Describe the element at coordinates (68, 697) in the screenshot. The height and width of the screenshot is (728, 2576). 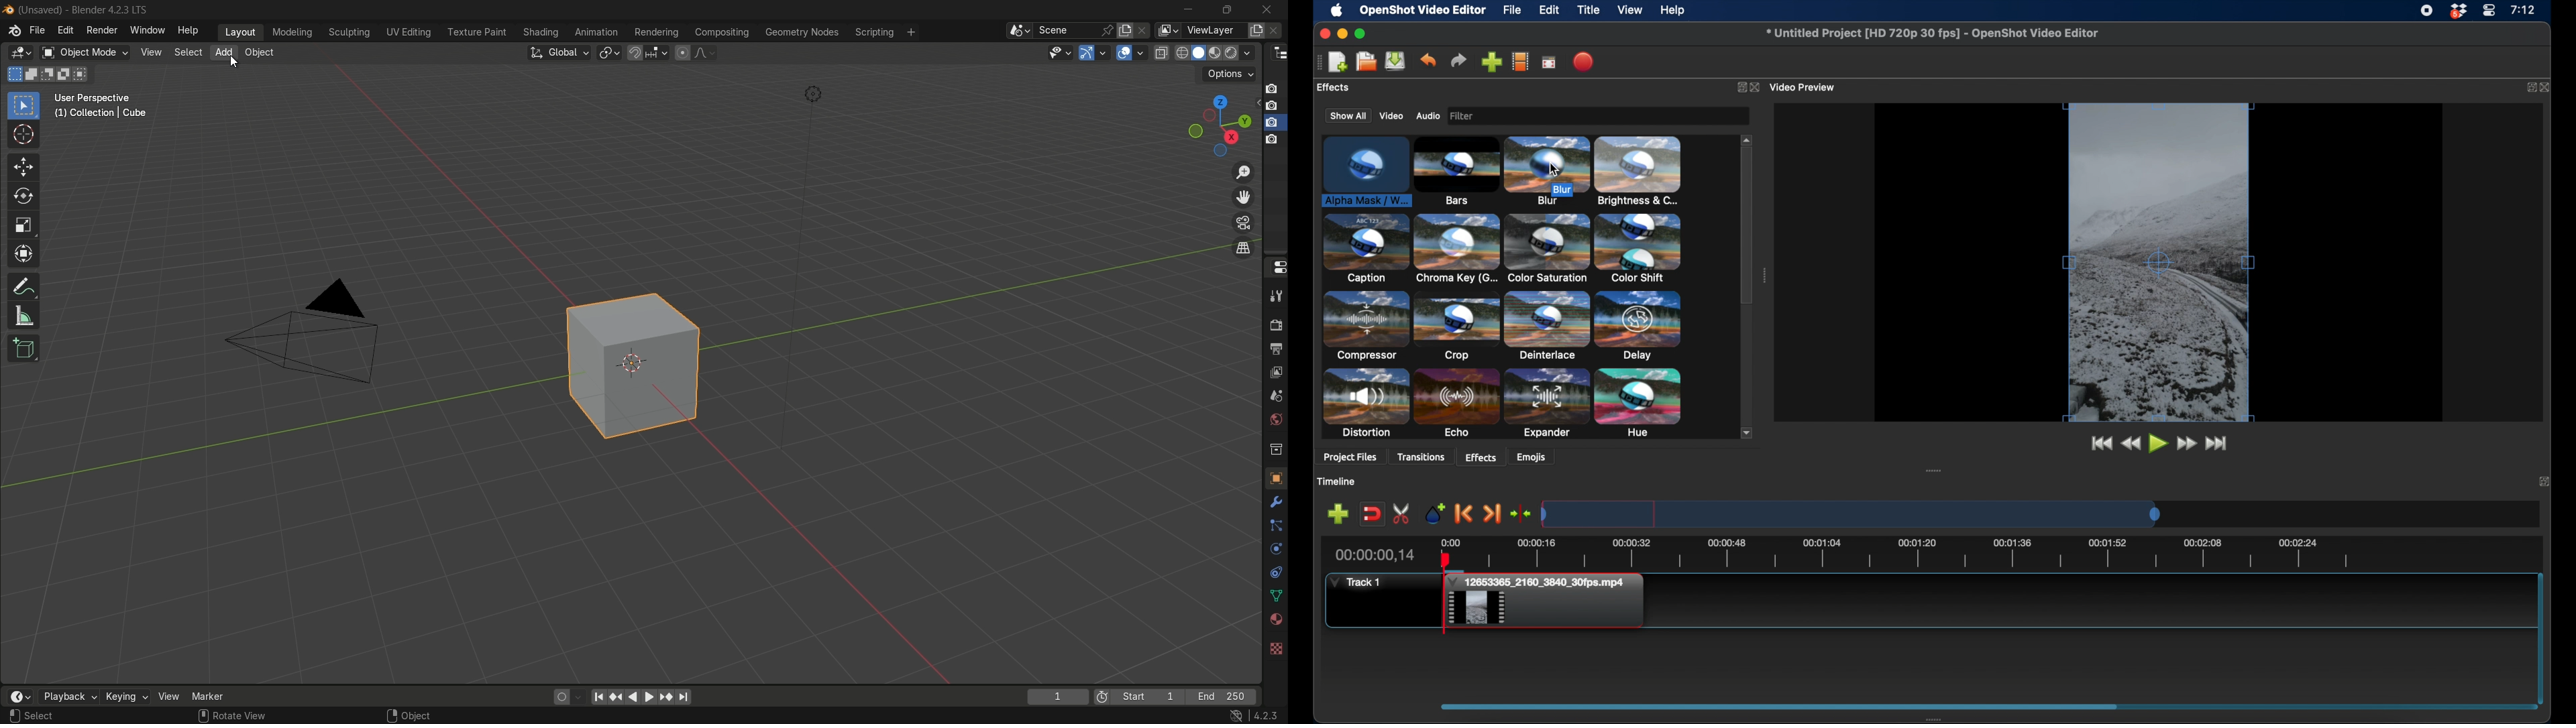
I see `playback` at that location.